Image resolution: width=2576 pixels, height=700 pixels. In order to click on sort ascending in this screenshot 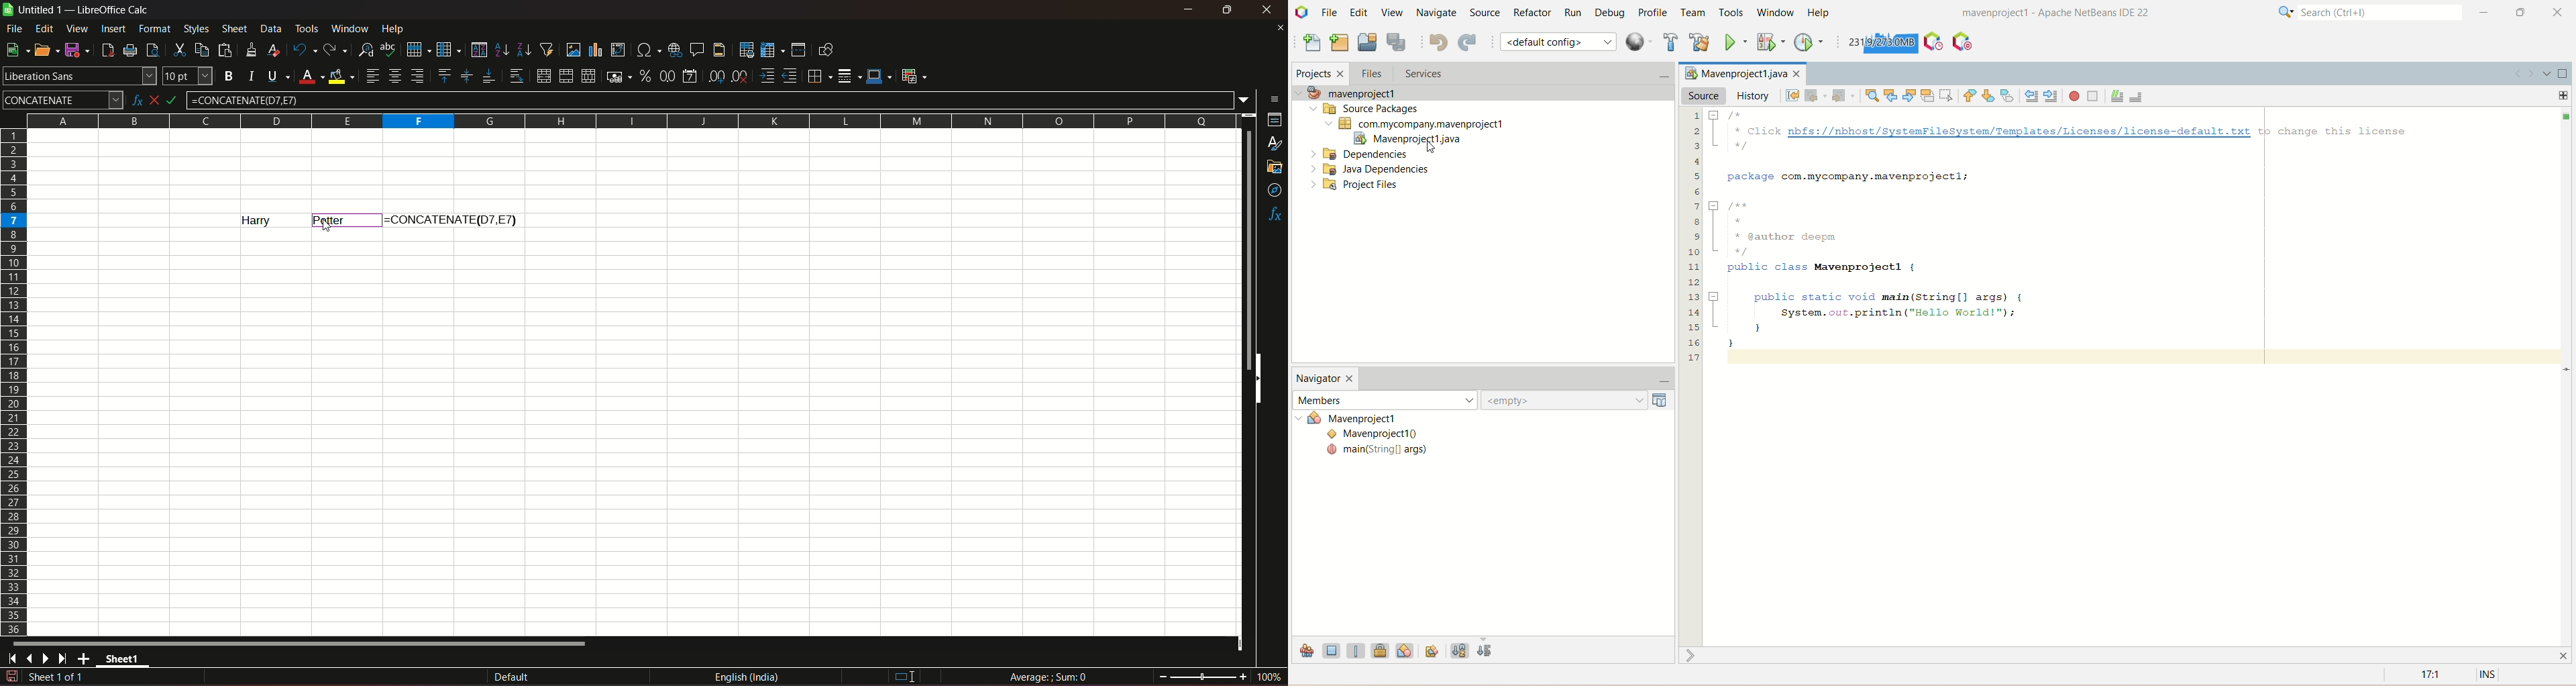, I will do `click(502, 48)`.